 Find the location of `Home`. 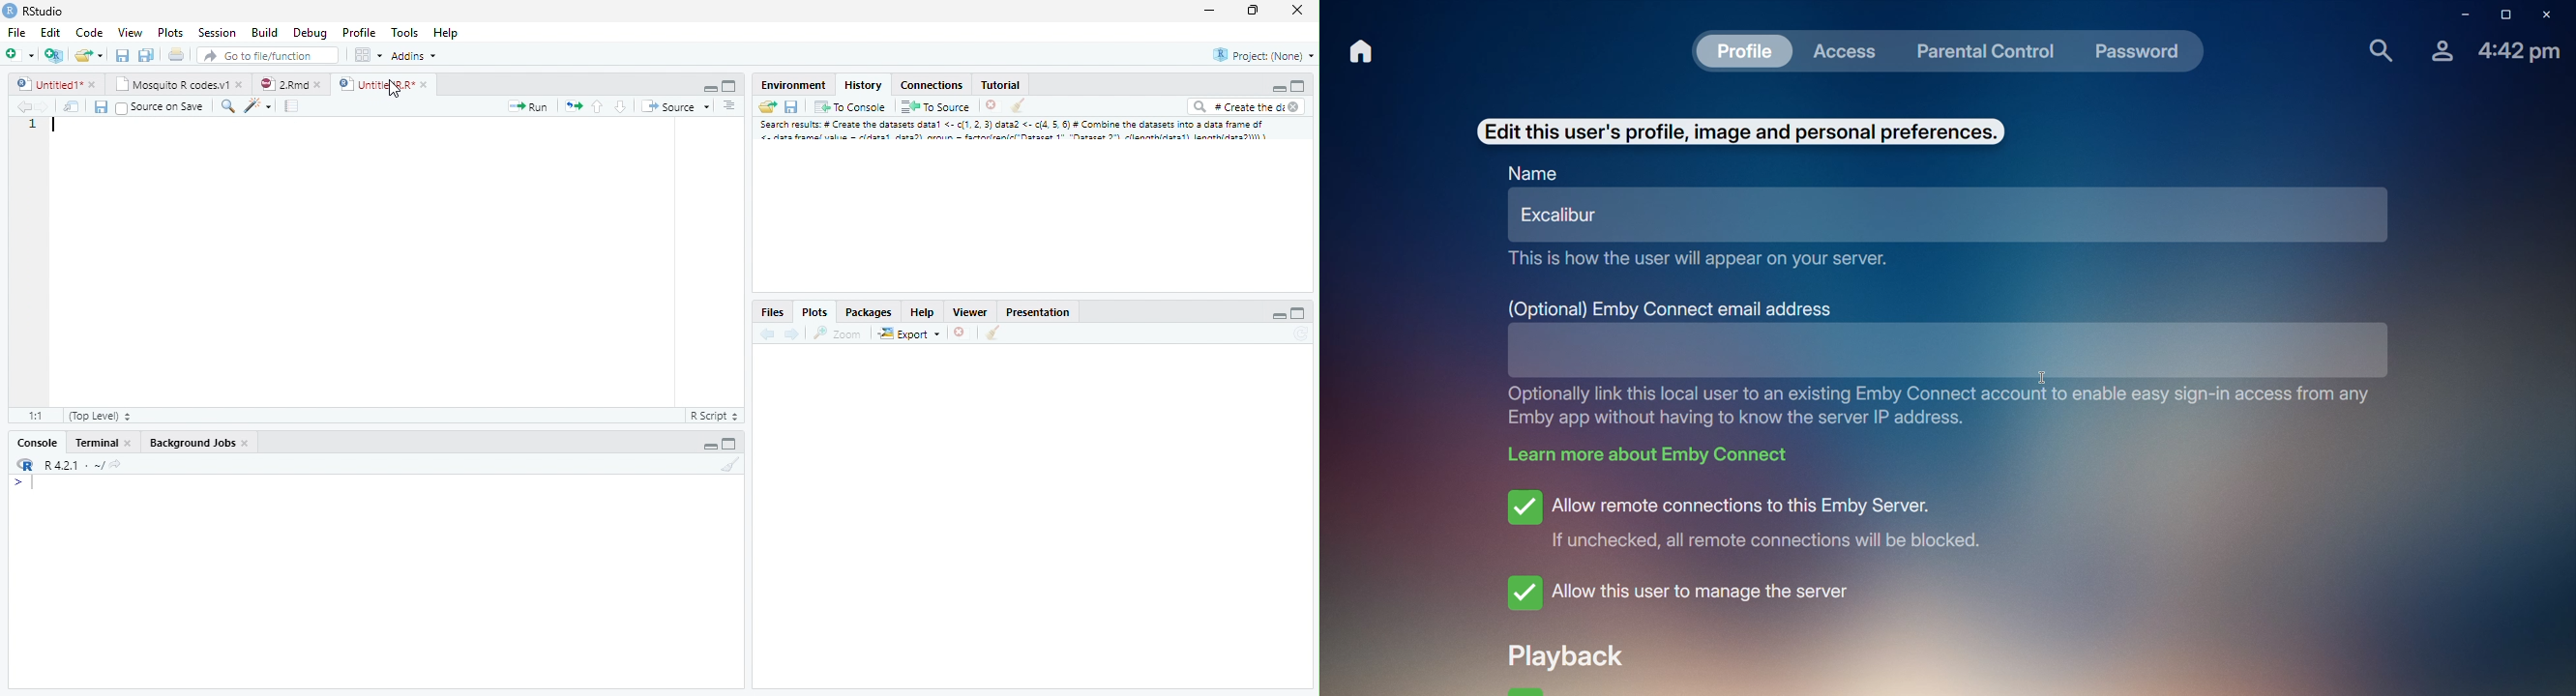

Home is located at coordinates (1365, 51).